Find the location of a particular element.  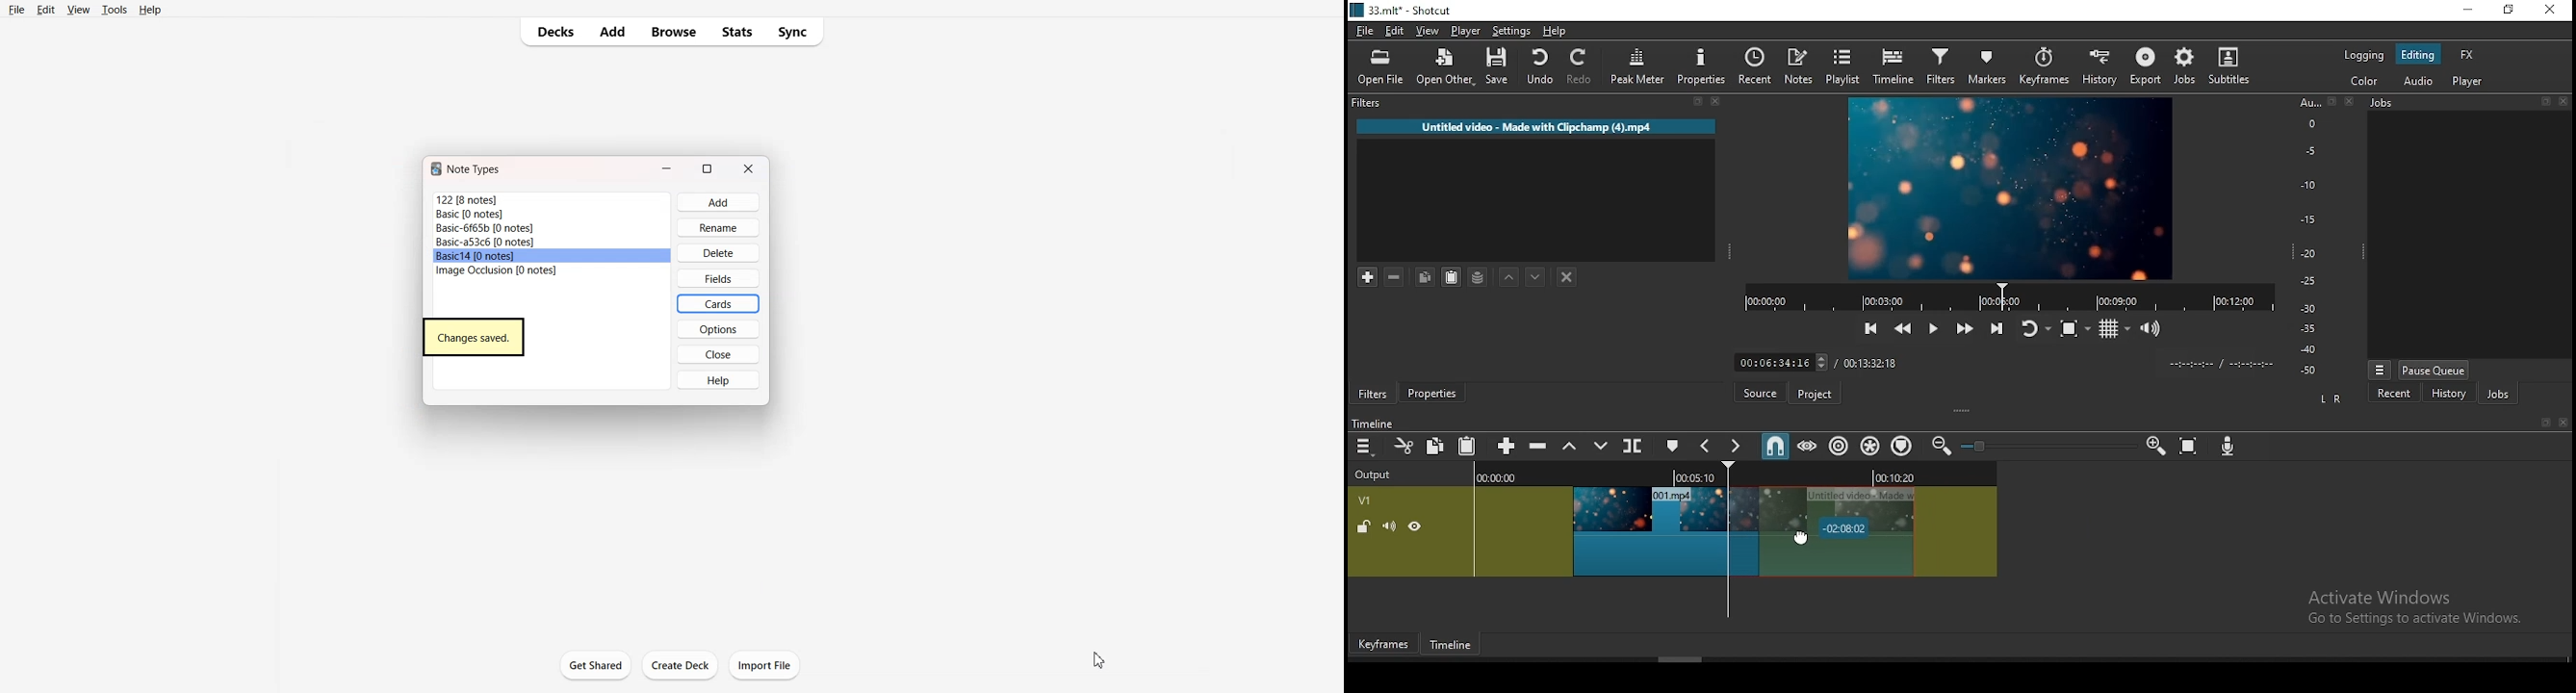

Timeframe is located at coordinates (1455, 647).